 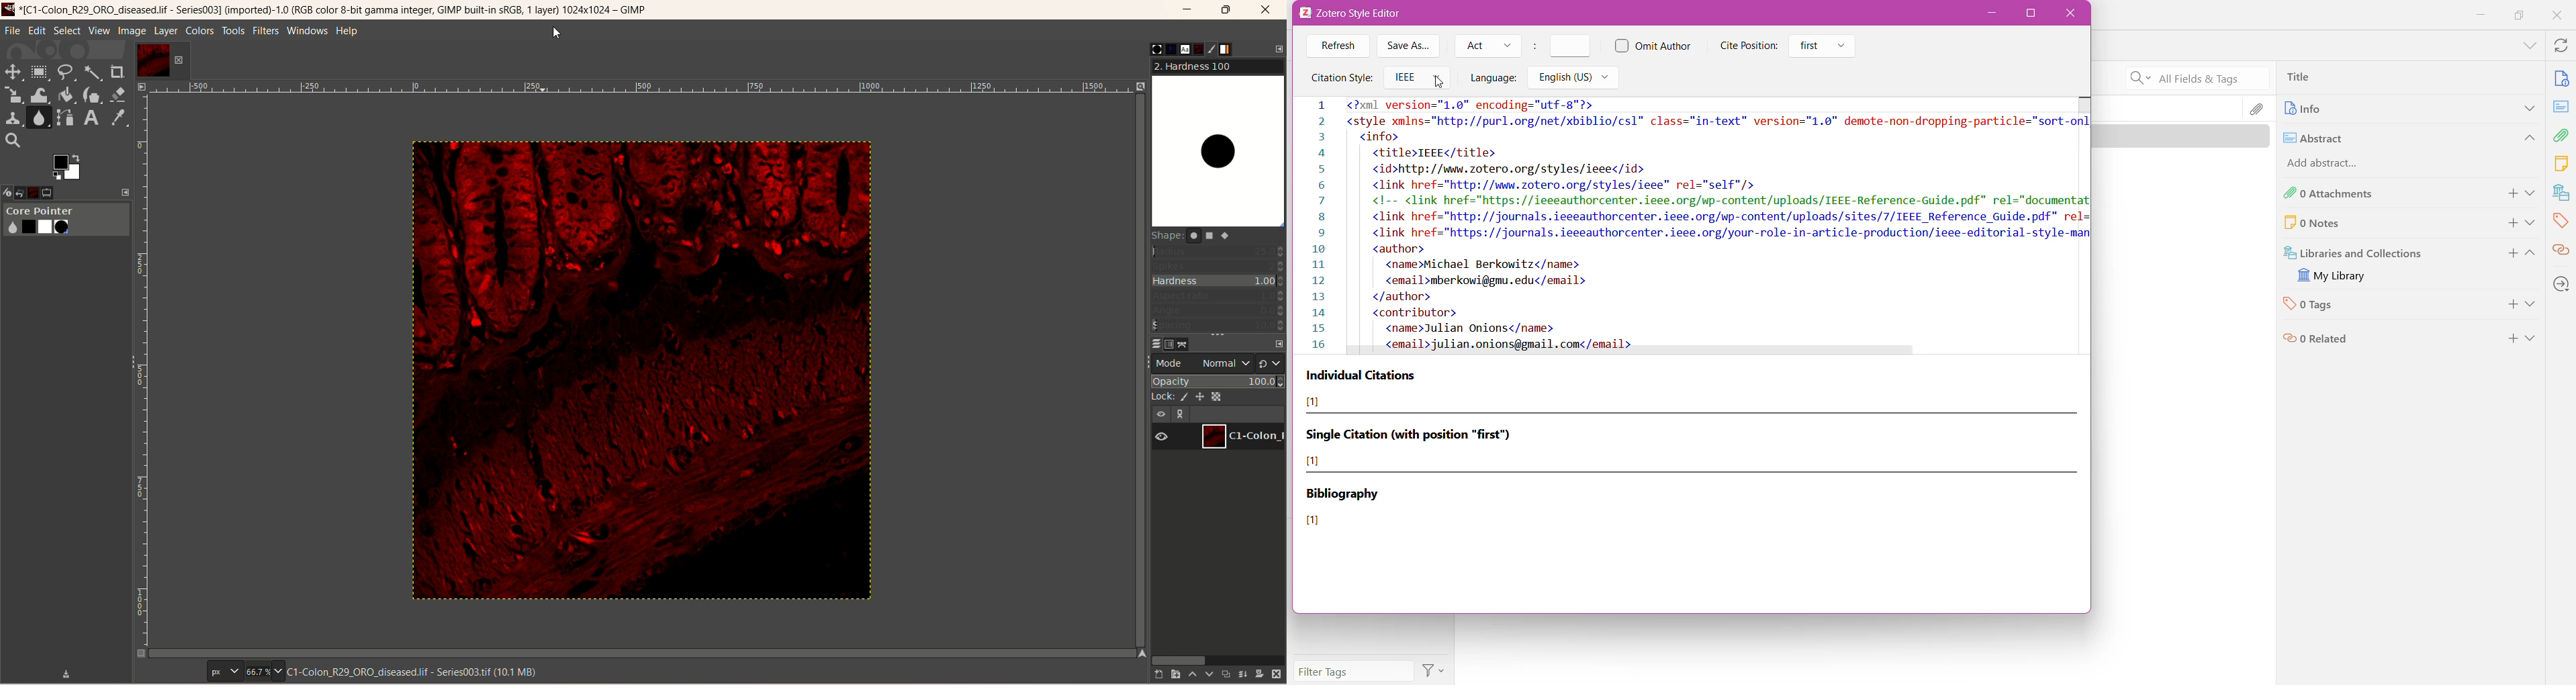 What do you see at coordinates (1365, 388) in the screenshot?
I see `Individual Citations details` at bounding box center [1365, 388].